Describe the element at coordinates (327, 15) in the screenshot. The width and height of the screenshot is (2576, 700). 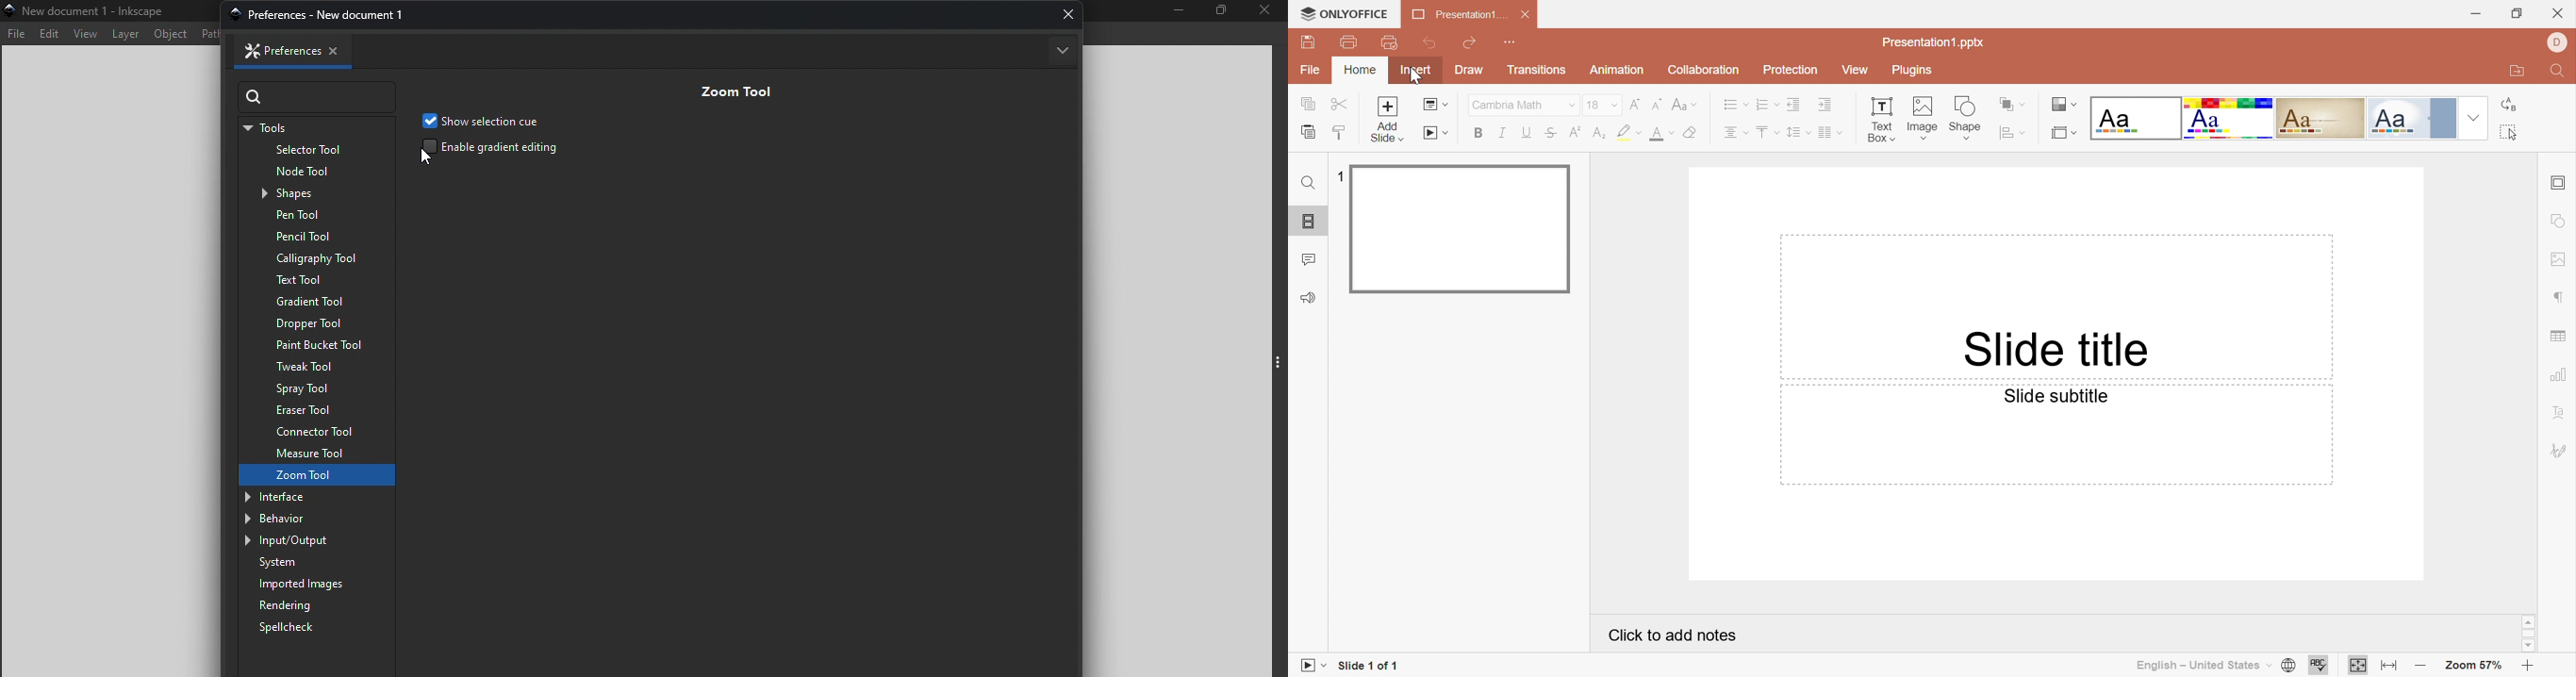
I see `preferences` at that location.